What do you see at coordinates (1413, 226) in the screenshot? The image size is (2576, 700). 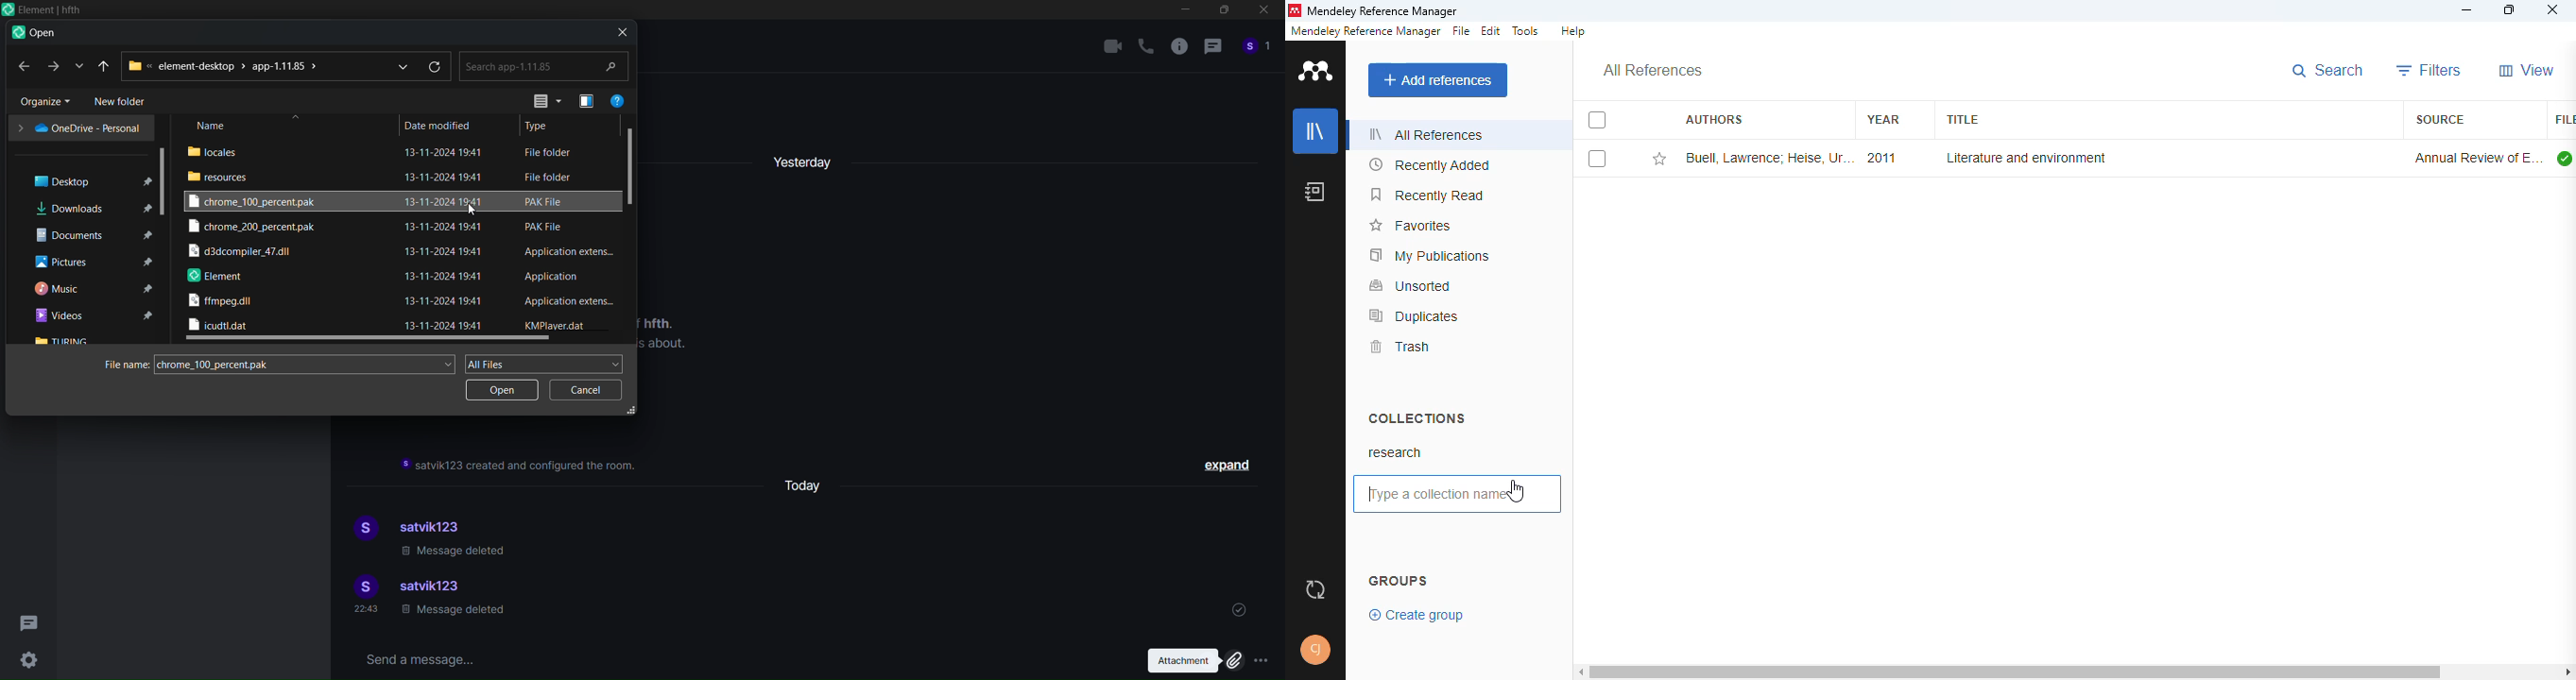 I see `favorites` at bounding box center [1413, 226].